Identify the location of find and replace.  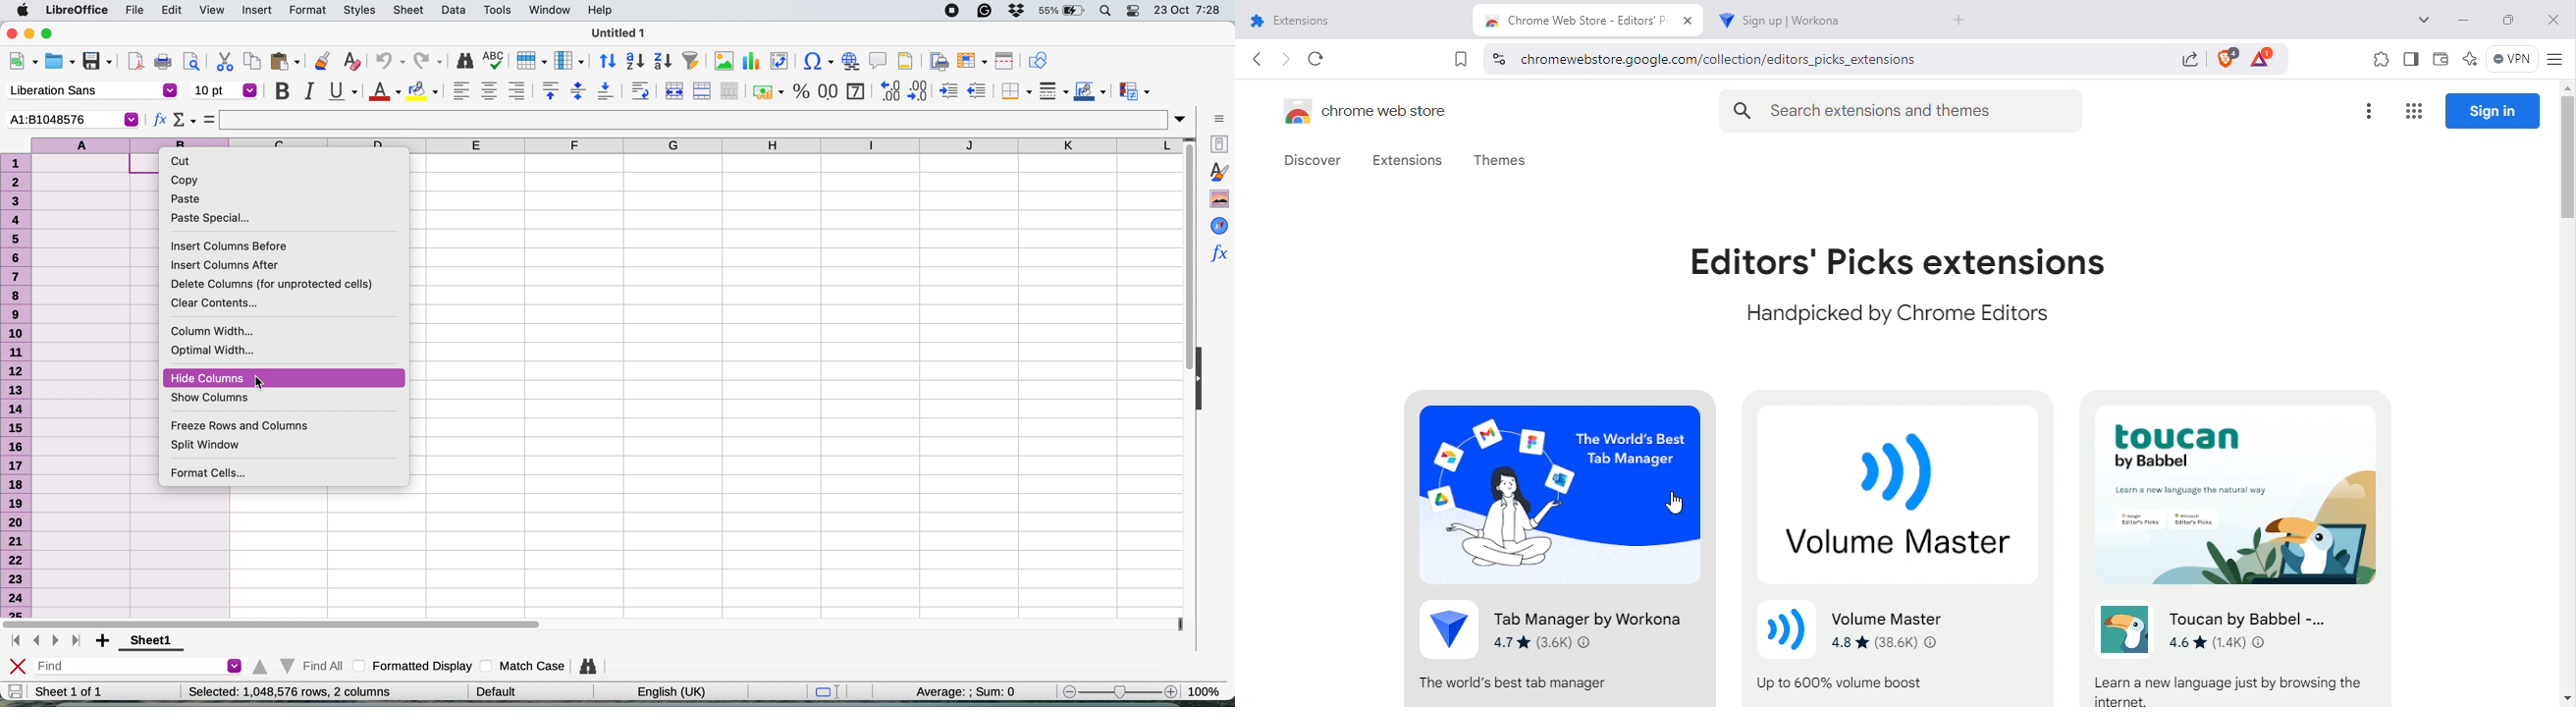
(586, 667).